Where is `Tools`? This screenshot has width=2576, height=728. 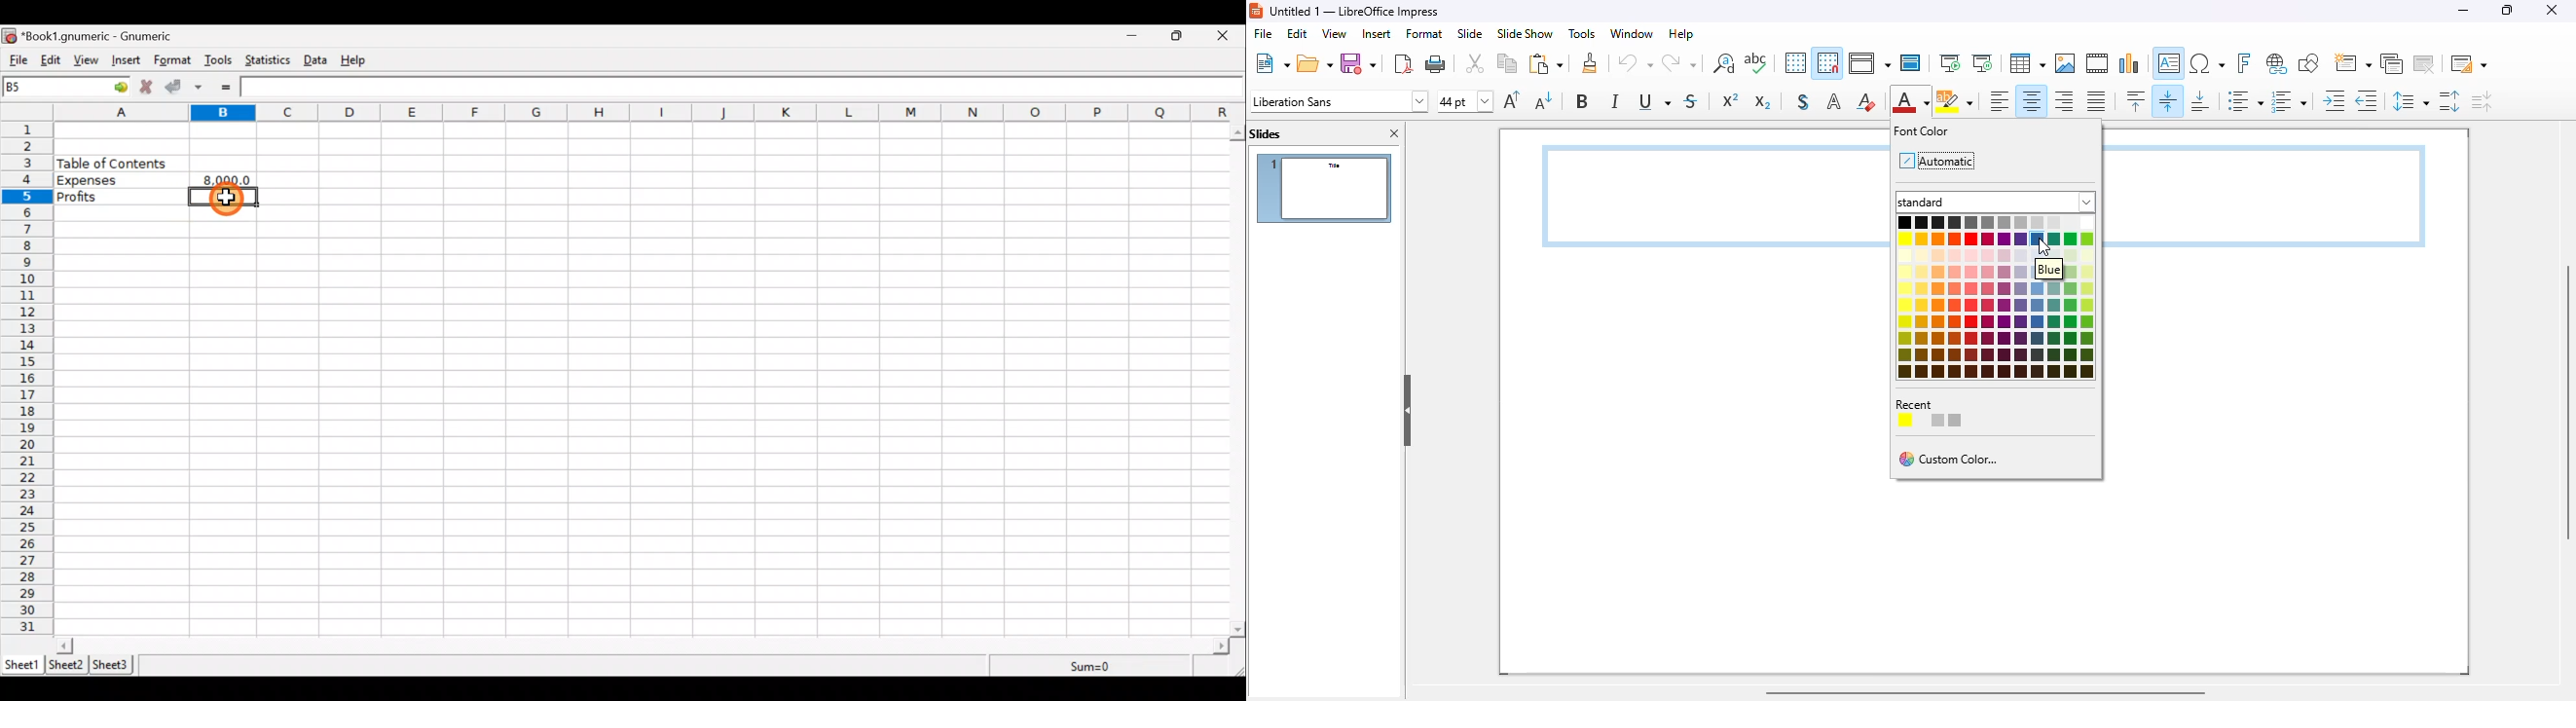
Tools is located at coordinates (219, 61).